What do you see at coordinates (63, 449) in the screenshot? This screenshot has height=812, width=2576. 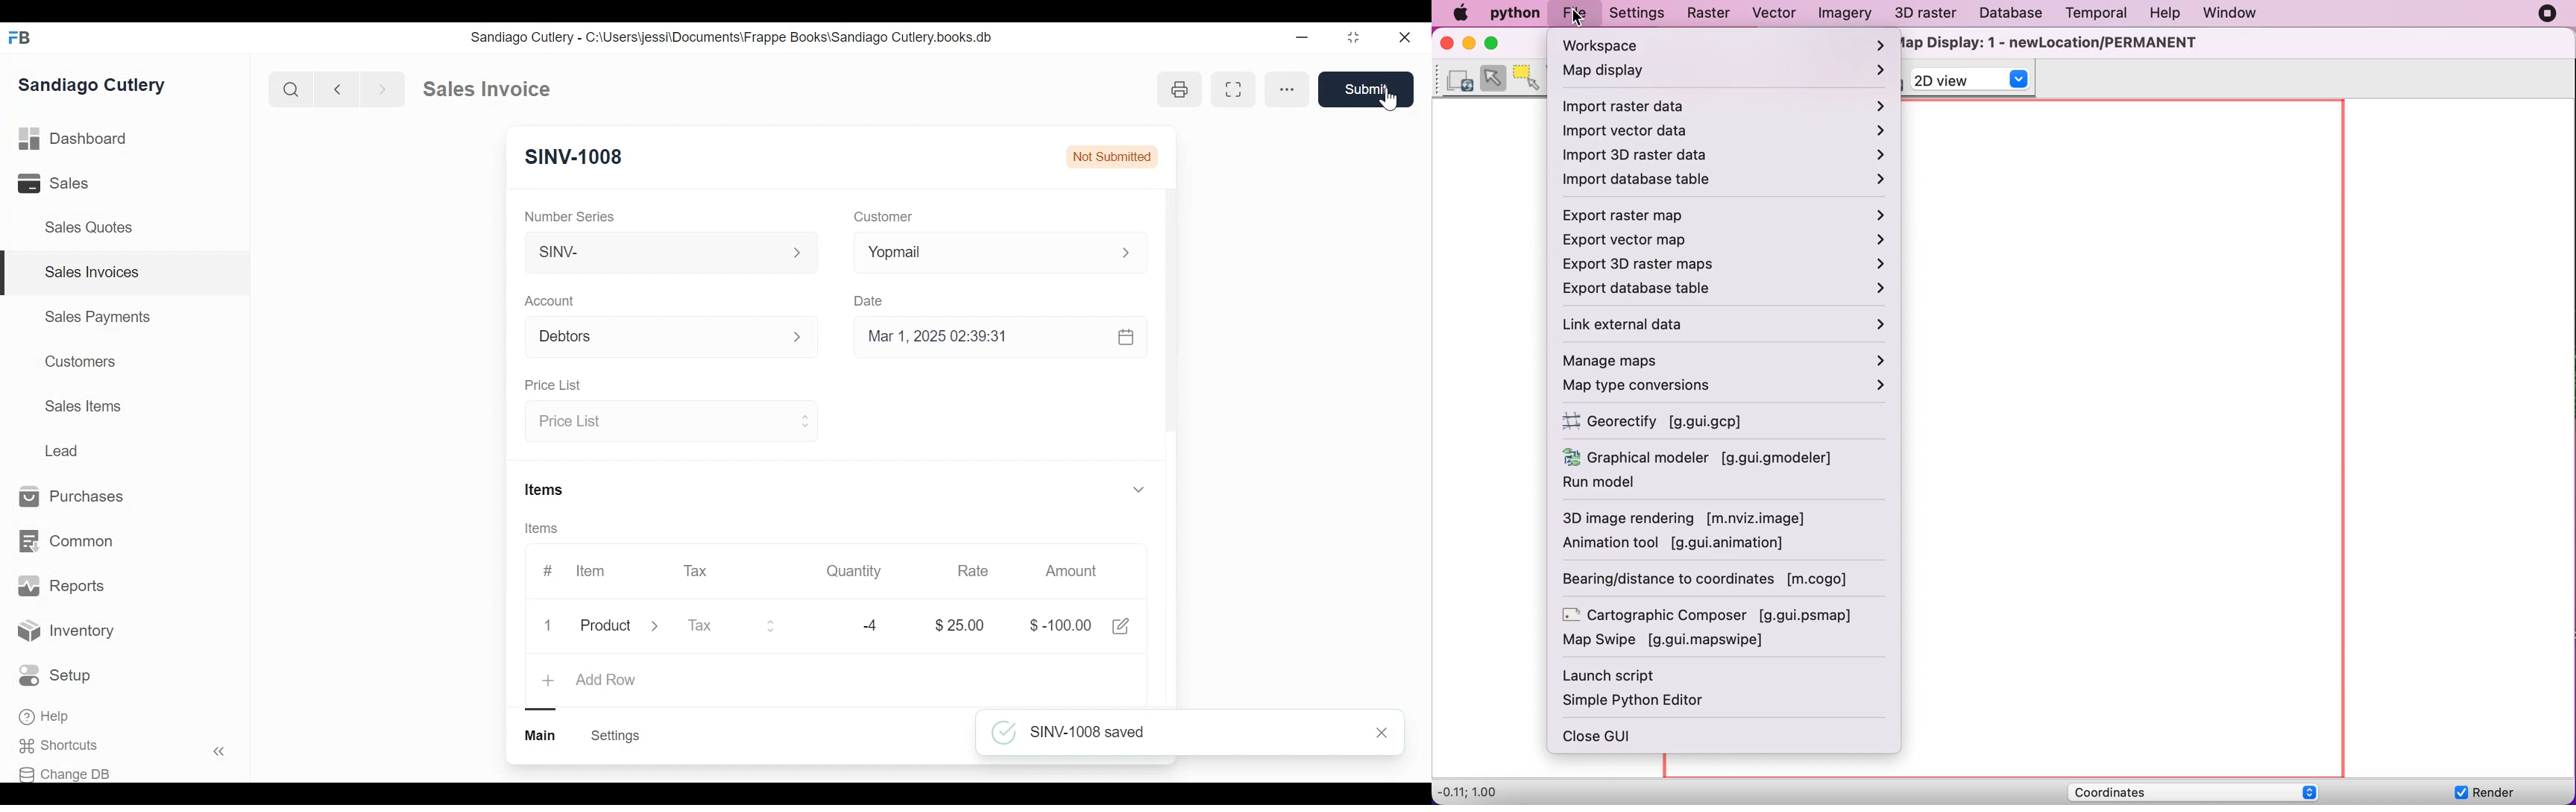 I see `Lead` at bounding box center [63, 449].